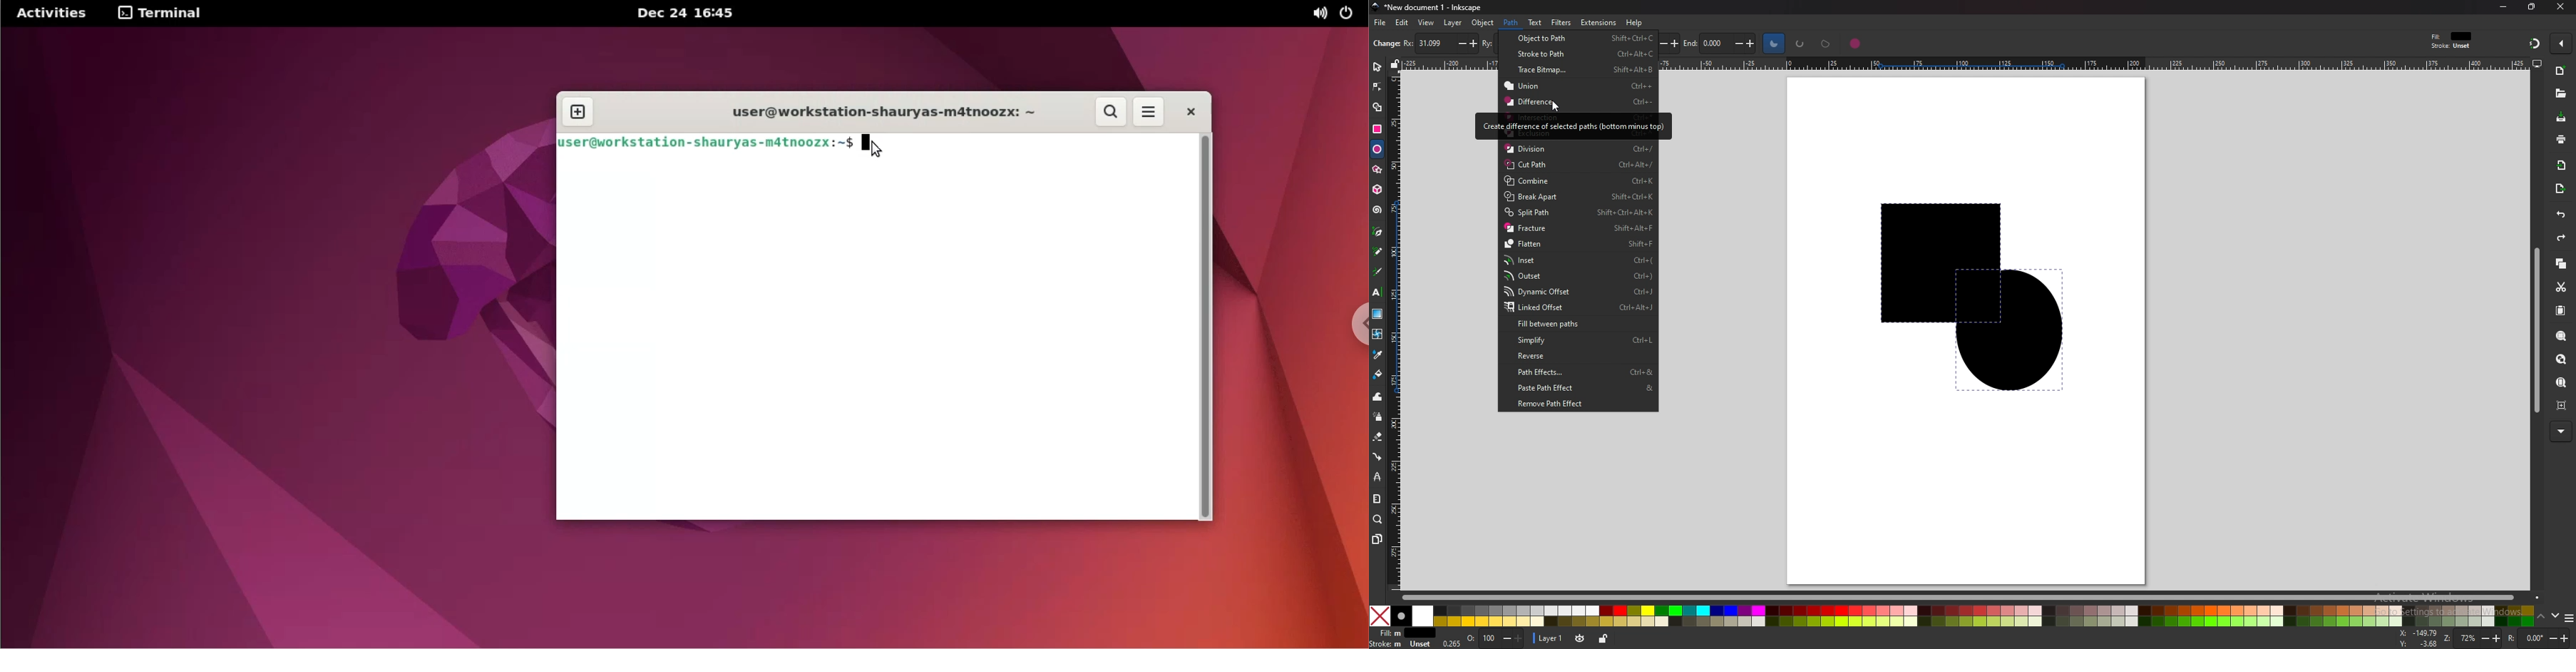 Image resolution: width=2576 pixels, height=672 pixels. Describe the element at coordinates (1584, 70) in the screenshot. I see `Trace Bitmap.` at that location.